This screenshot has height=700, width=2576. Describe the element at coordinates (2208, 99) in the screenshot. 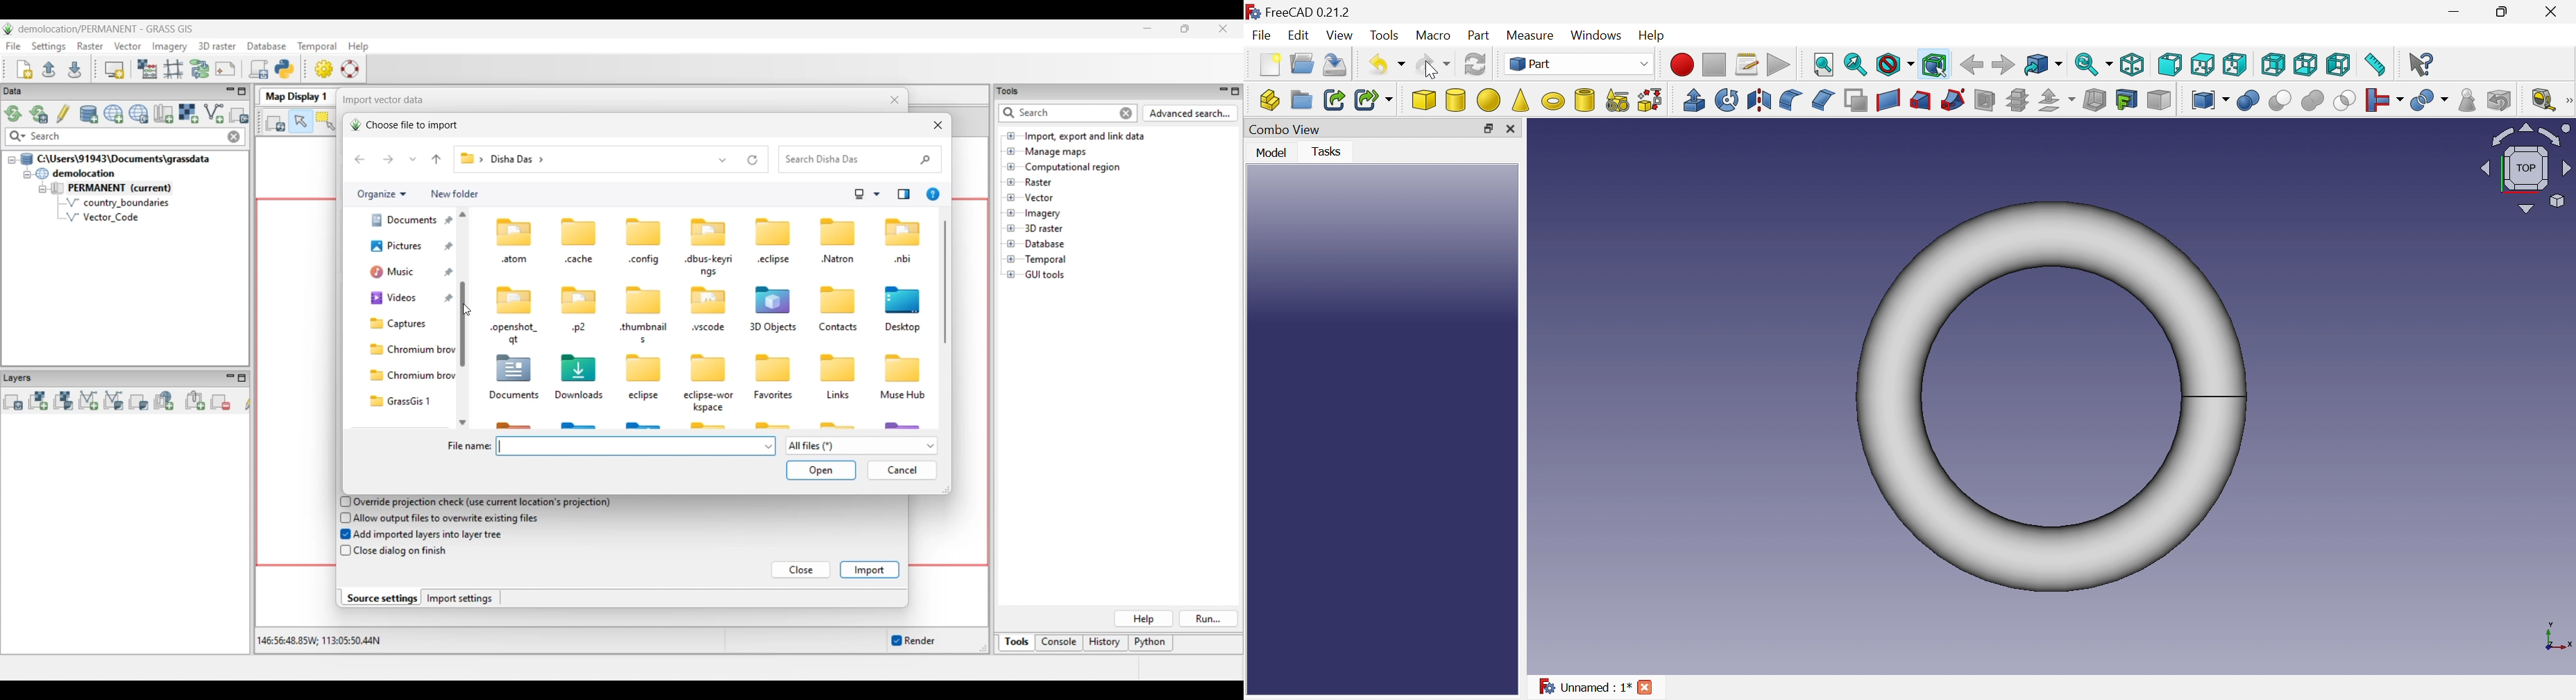

I see `Compound tools` at that location.